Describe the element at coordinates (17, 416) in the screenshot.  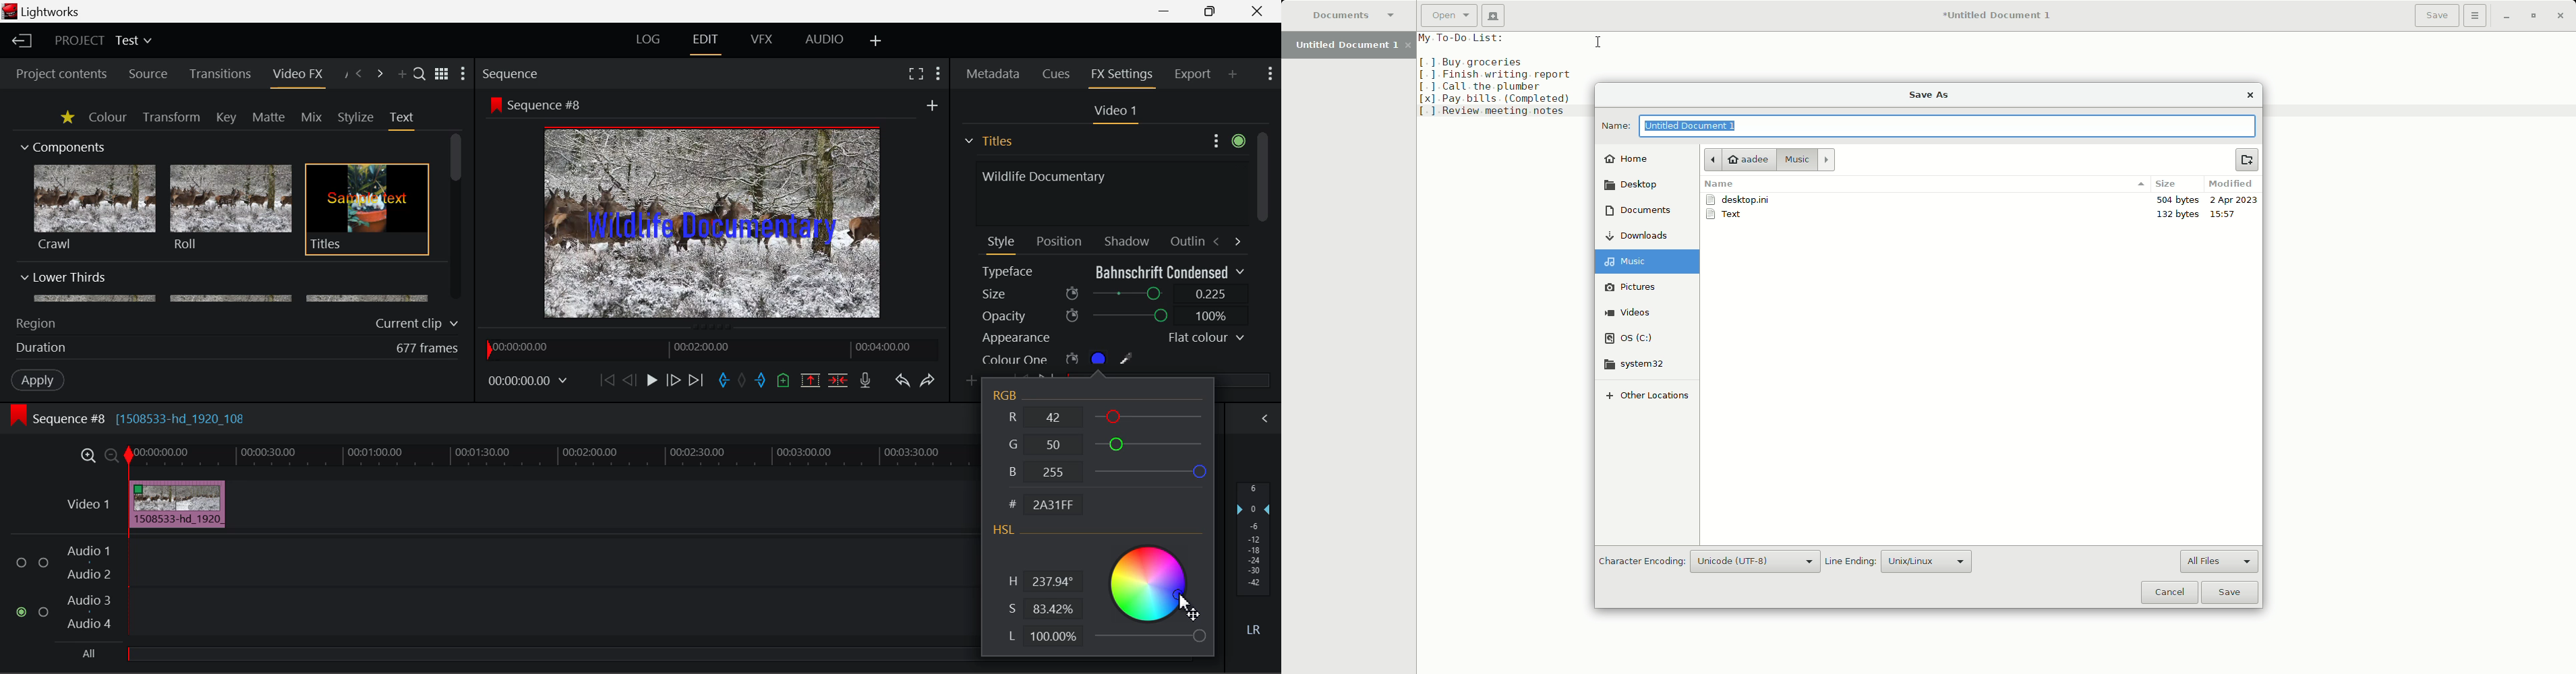
I see `icon` at that location.